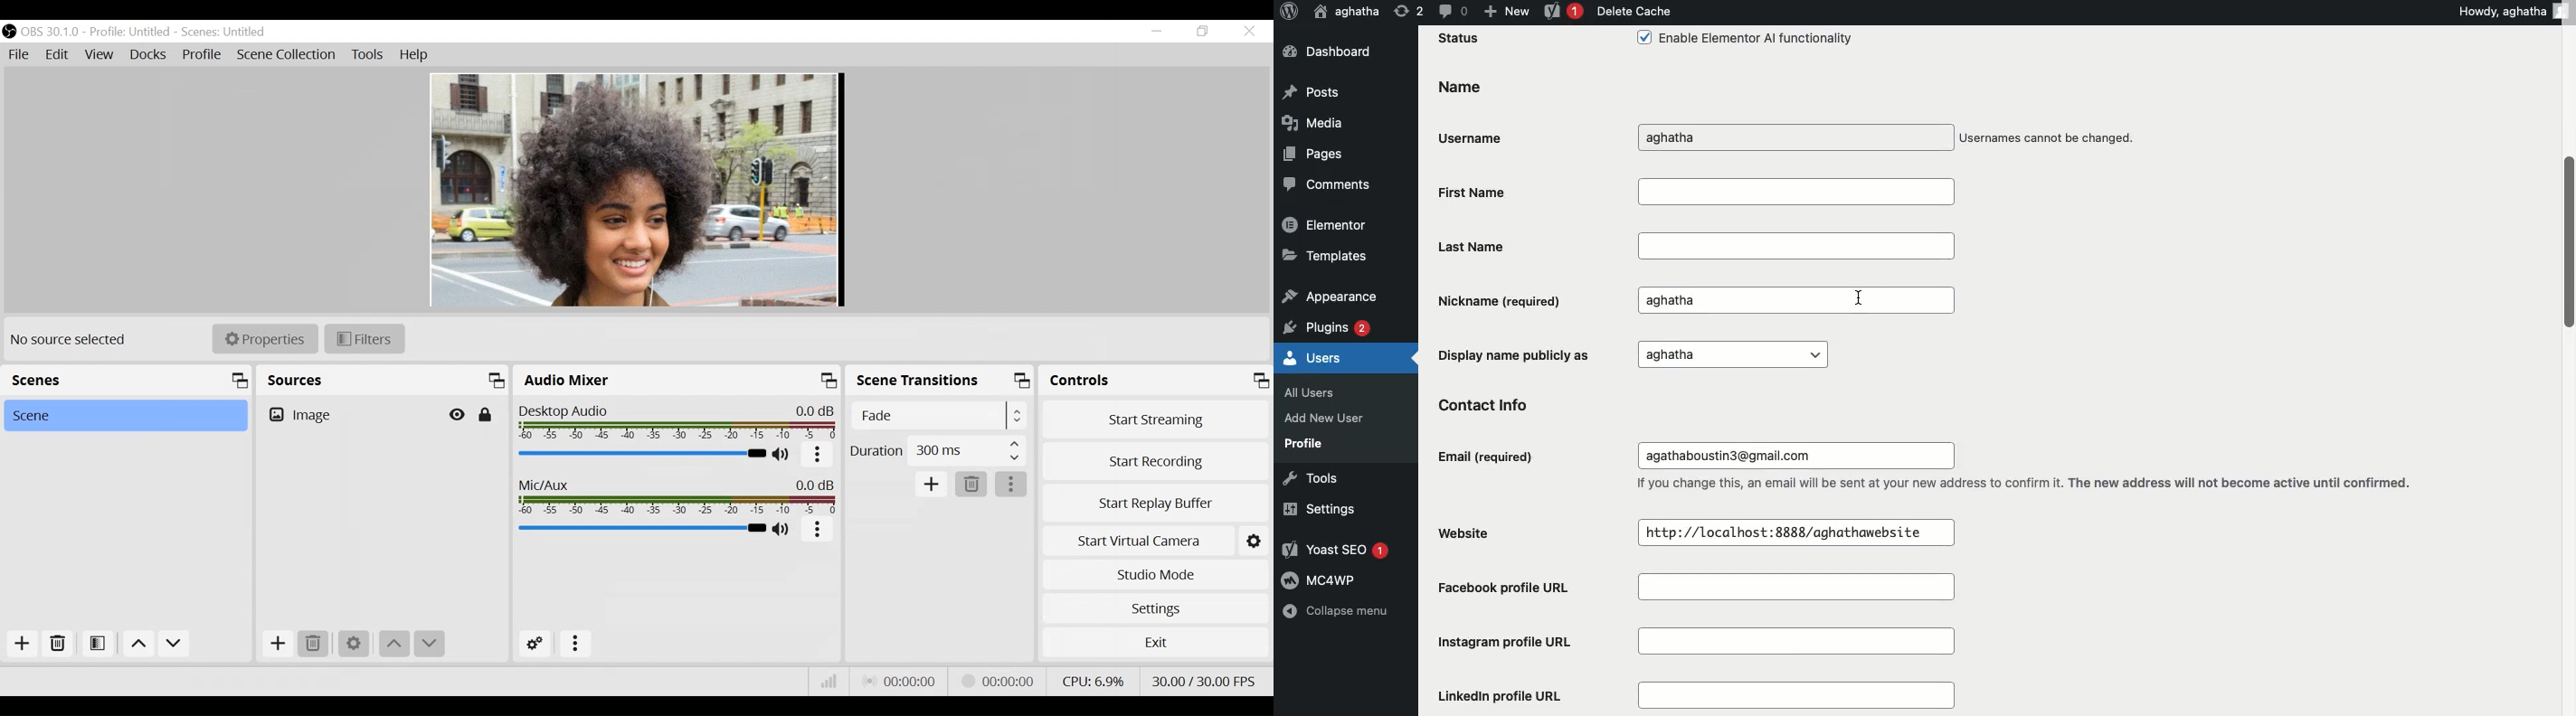  What do you see at coordinates (174, 645) in the screenshot?
I see `Move down` at bounding box center [174, 645].